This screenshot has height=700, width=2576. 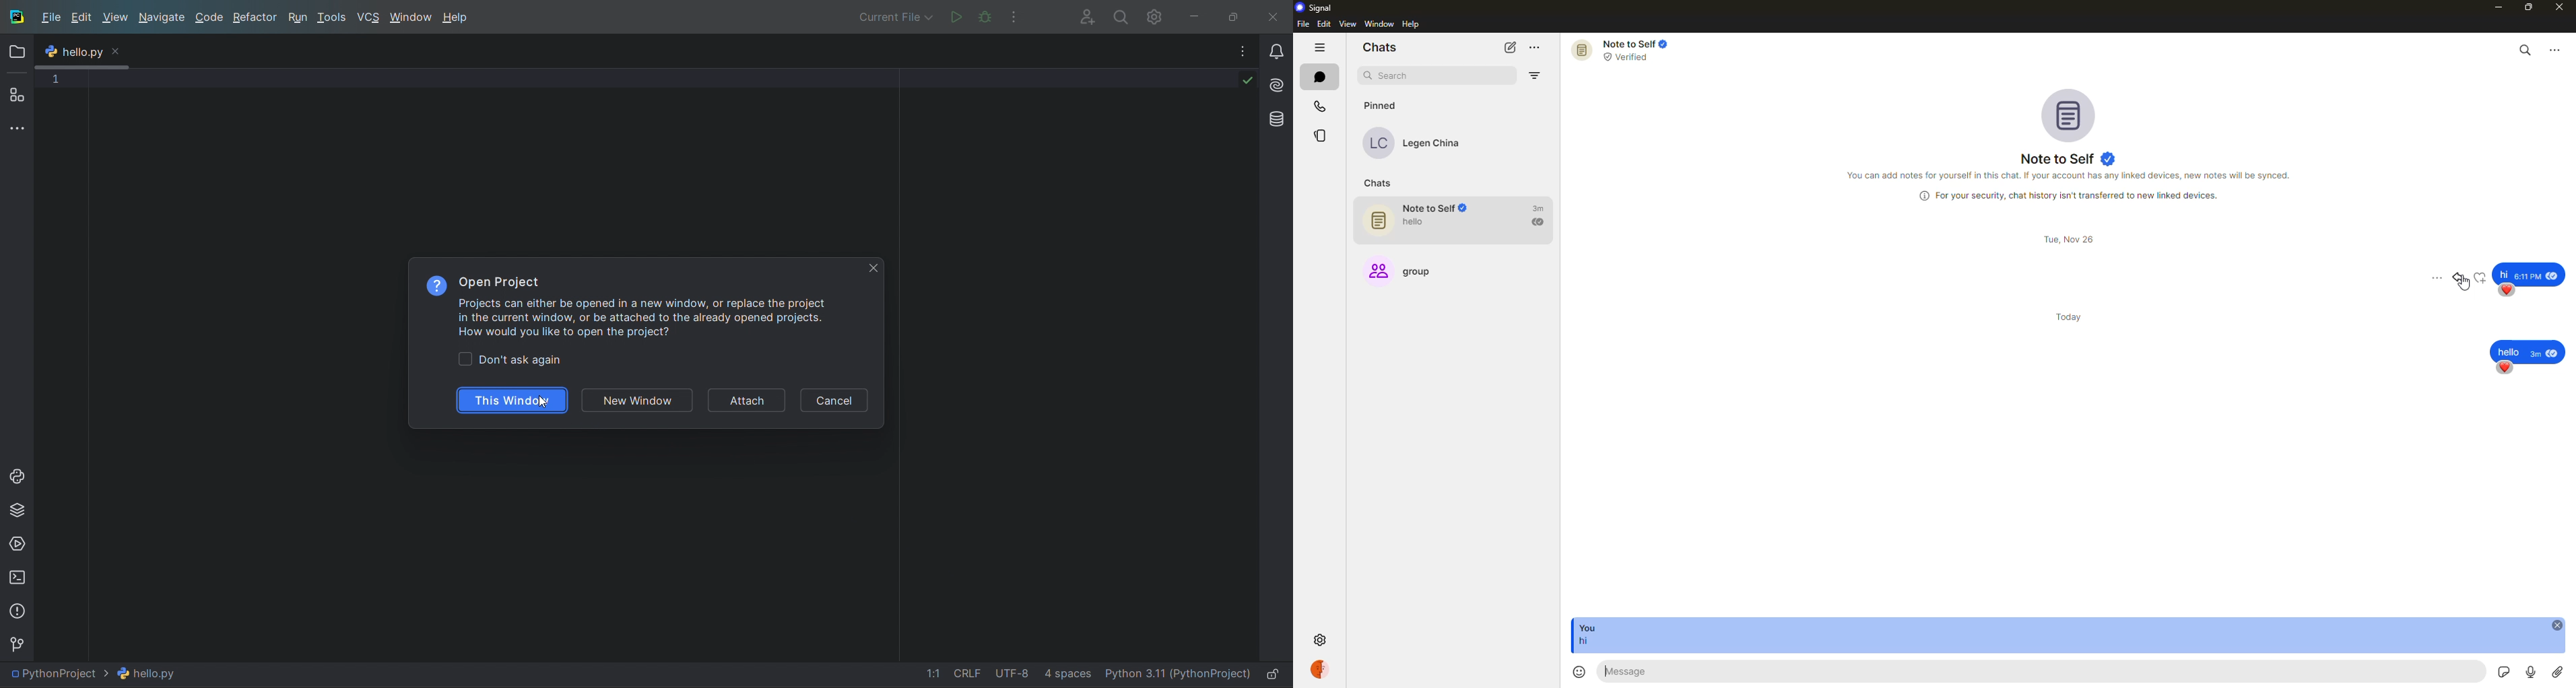 I want to click on new chat, so click(x=1510, y=47).